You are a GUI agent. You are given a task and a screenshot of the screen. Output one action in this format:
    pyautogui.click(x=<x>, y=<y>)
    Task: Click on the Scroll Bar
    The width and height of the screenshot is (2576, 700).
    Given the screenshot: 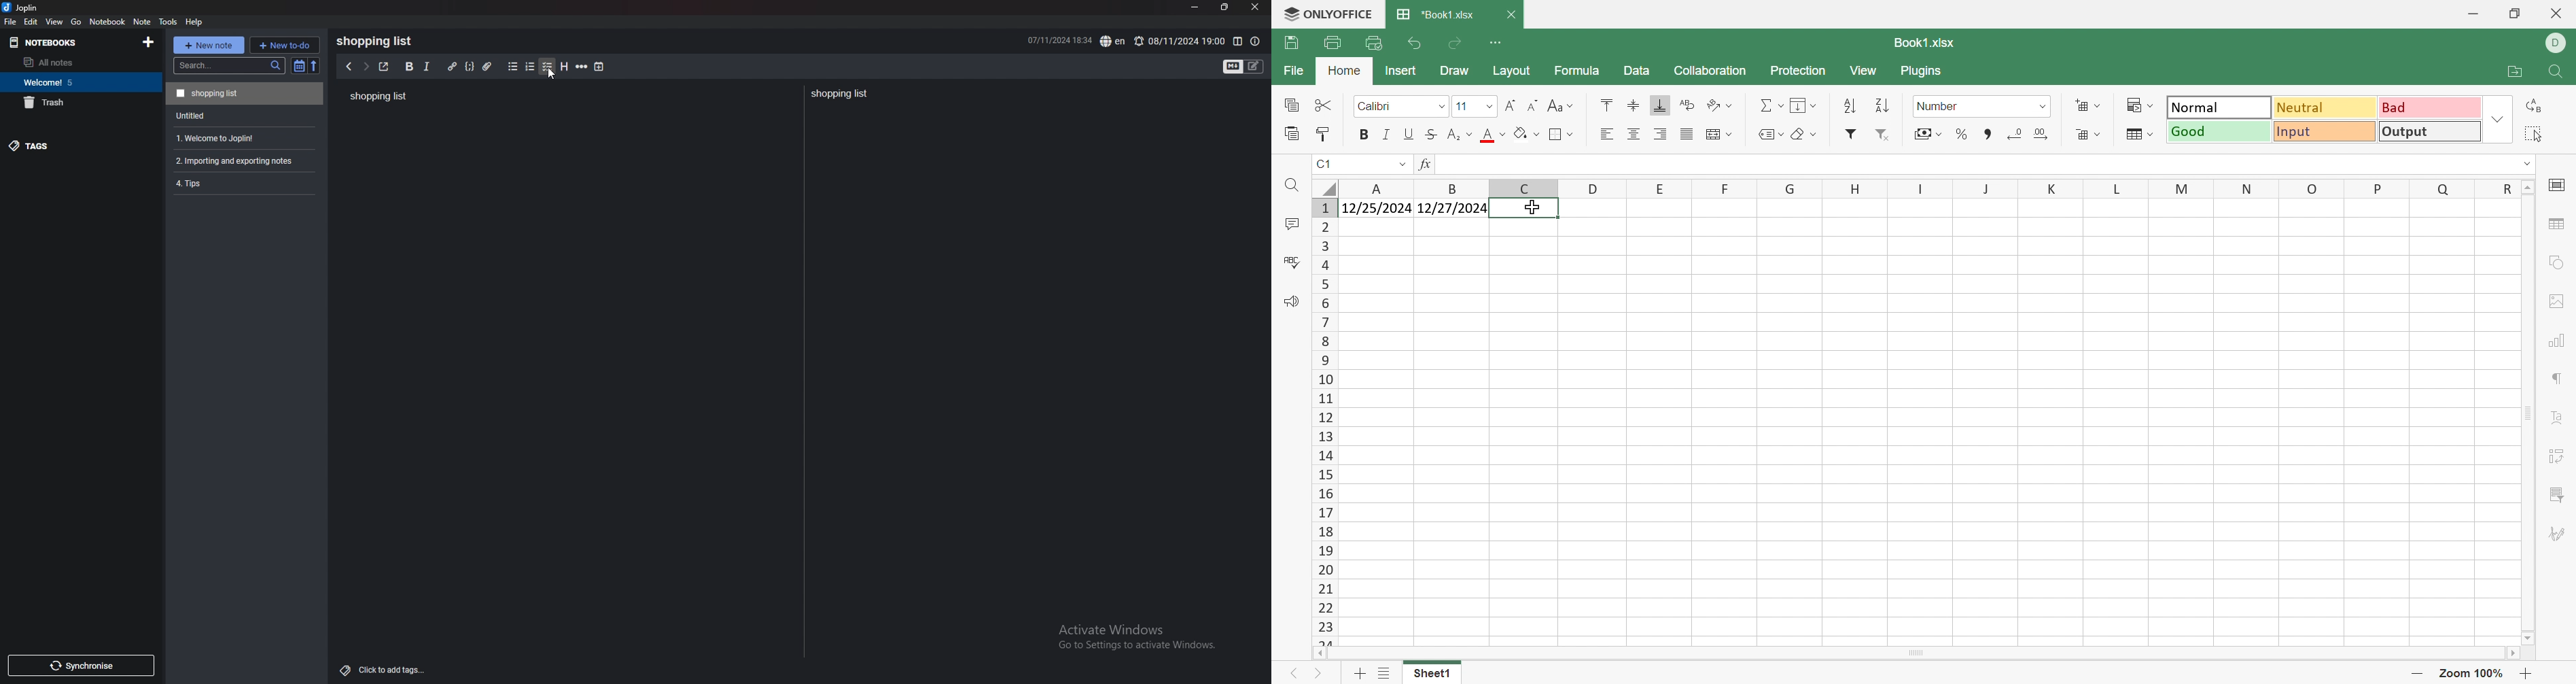 What is the action you would take?
    pyautogui.click(x=1916, y=653)
    